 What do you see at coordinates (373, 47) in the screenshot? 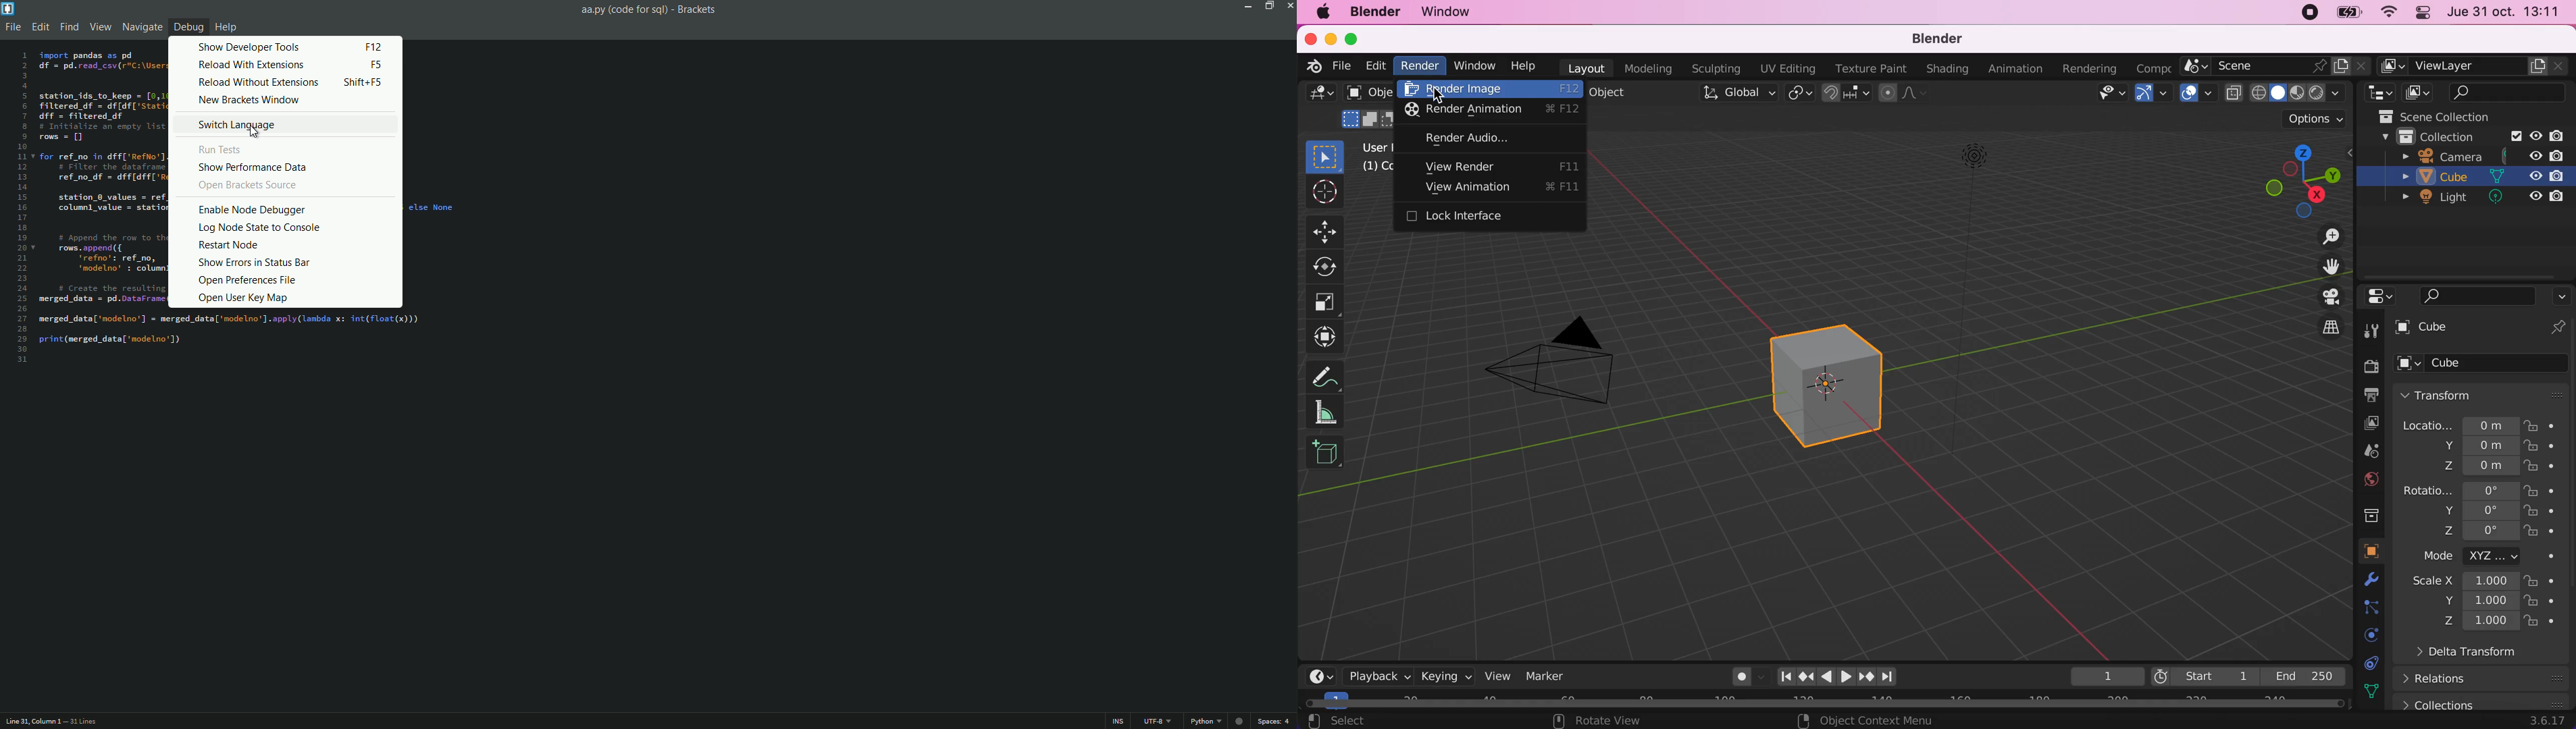
I see `keyboard shortcut` at bounding box center [373, 47].